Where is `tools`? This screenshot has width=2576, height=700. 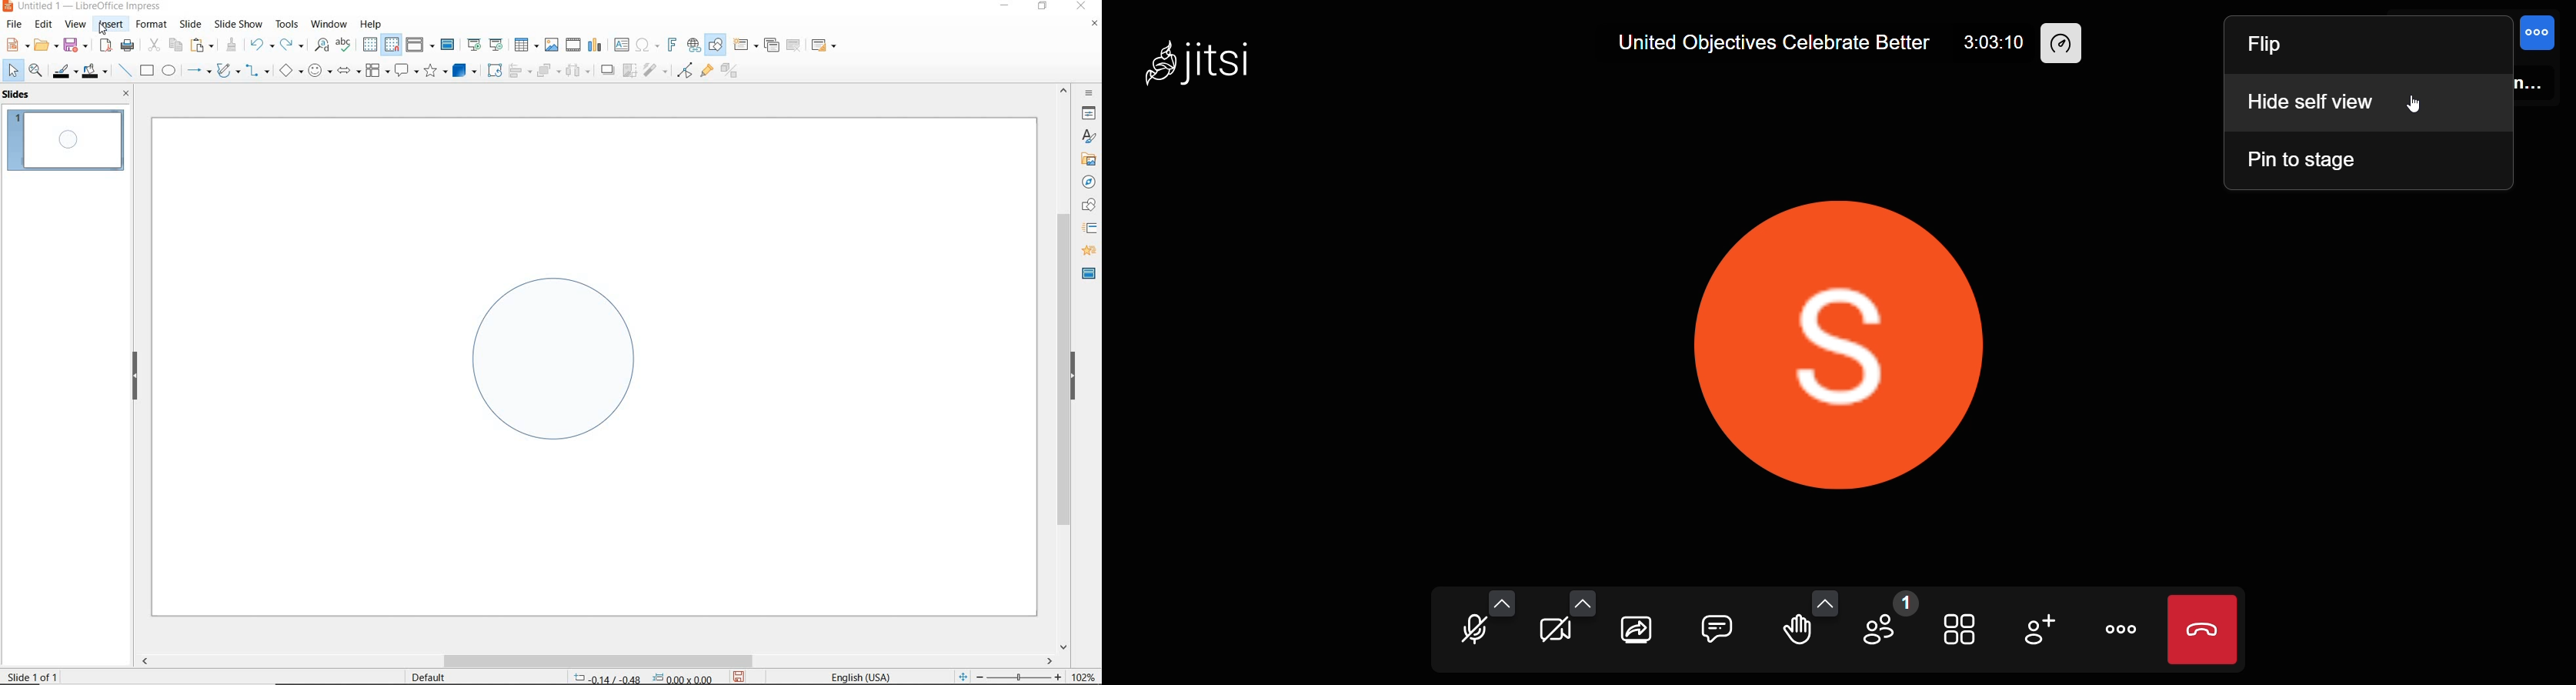
tools is located at coordinates (287, 24).